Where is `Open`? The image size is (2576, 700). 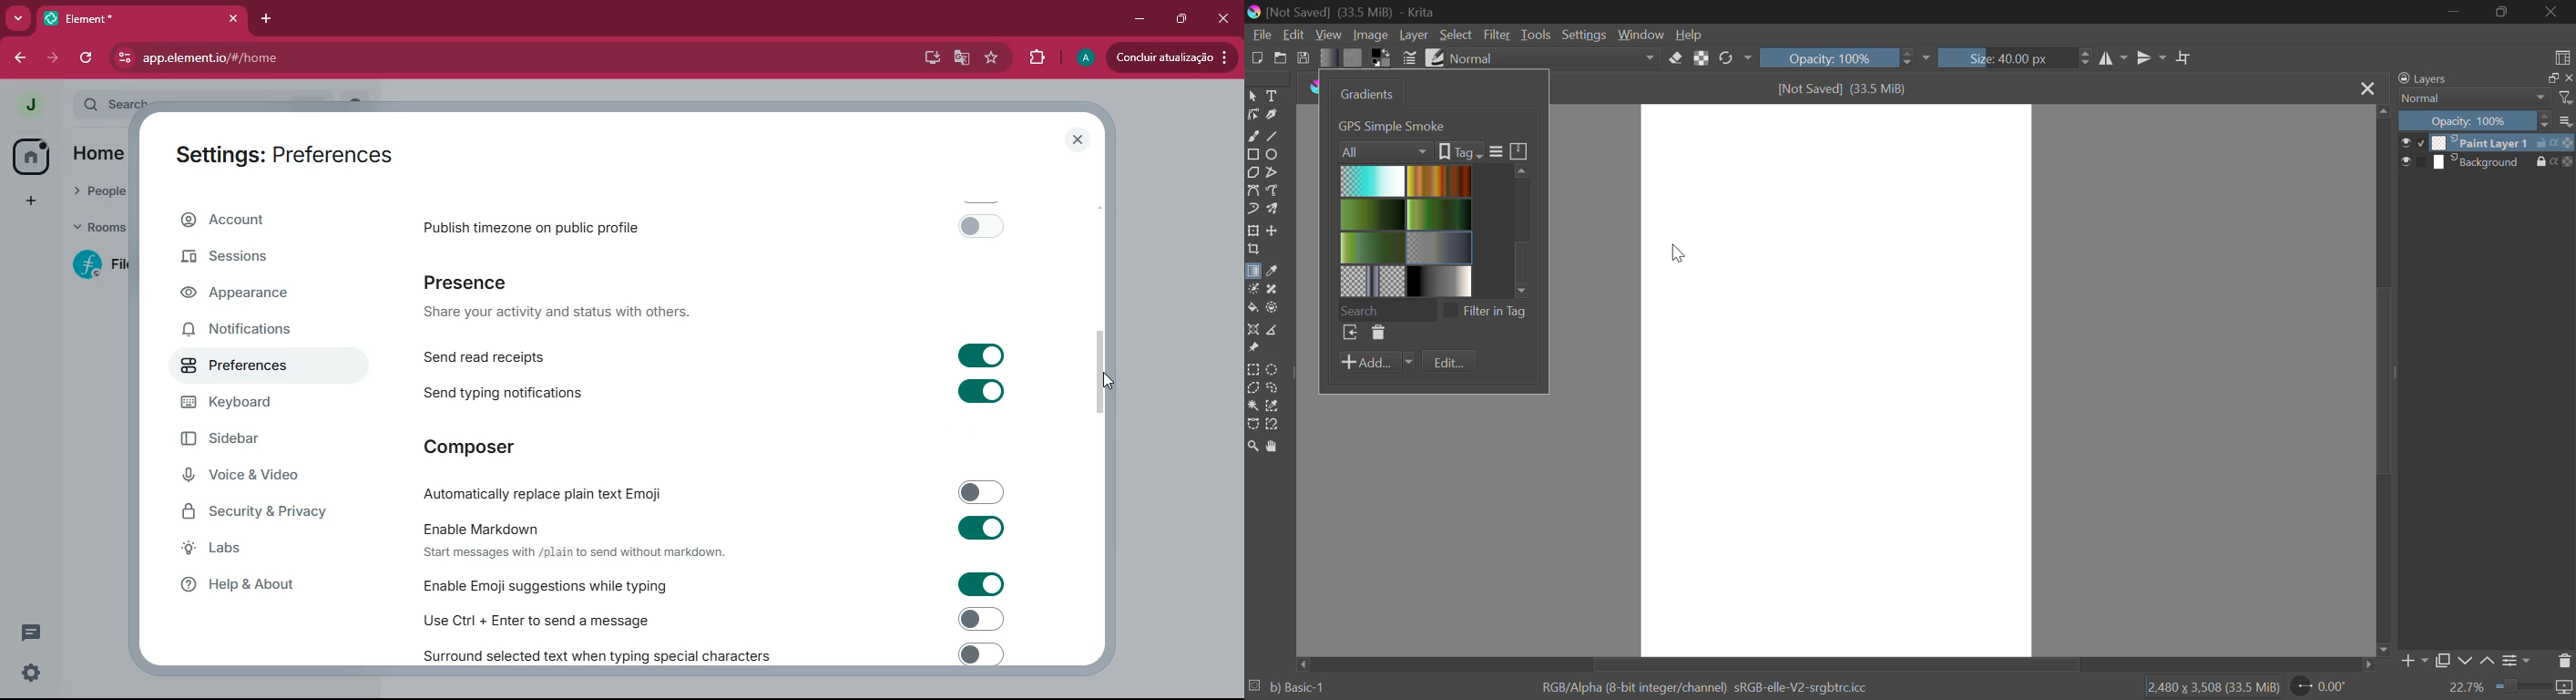 Open is located at coordinates (1280, 58).